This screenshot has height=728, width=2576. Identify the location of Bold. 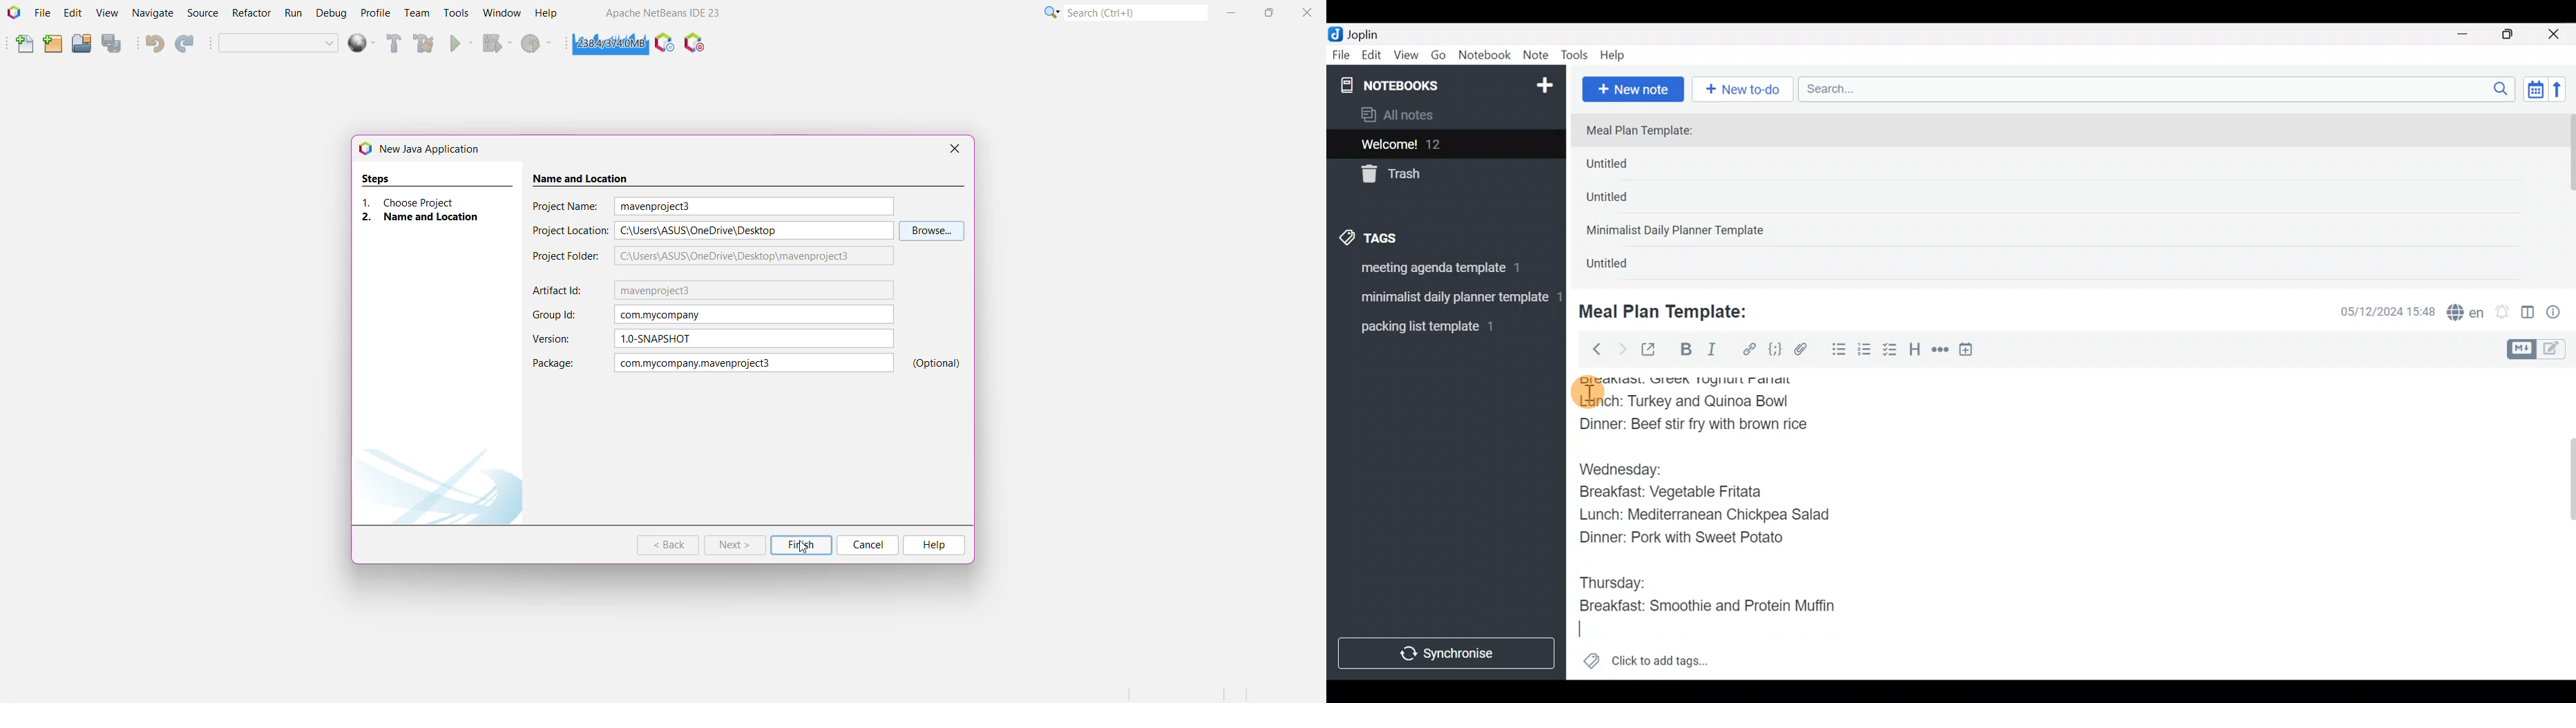
(1685, 351).